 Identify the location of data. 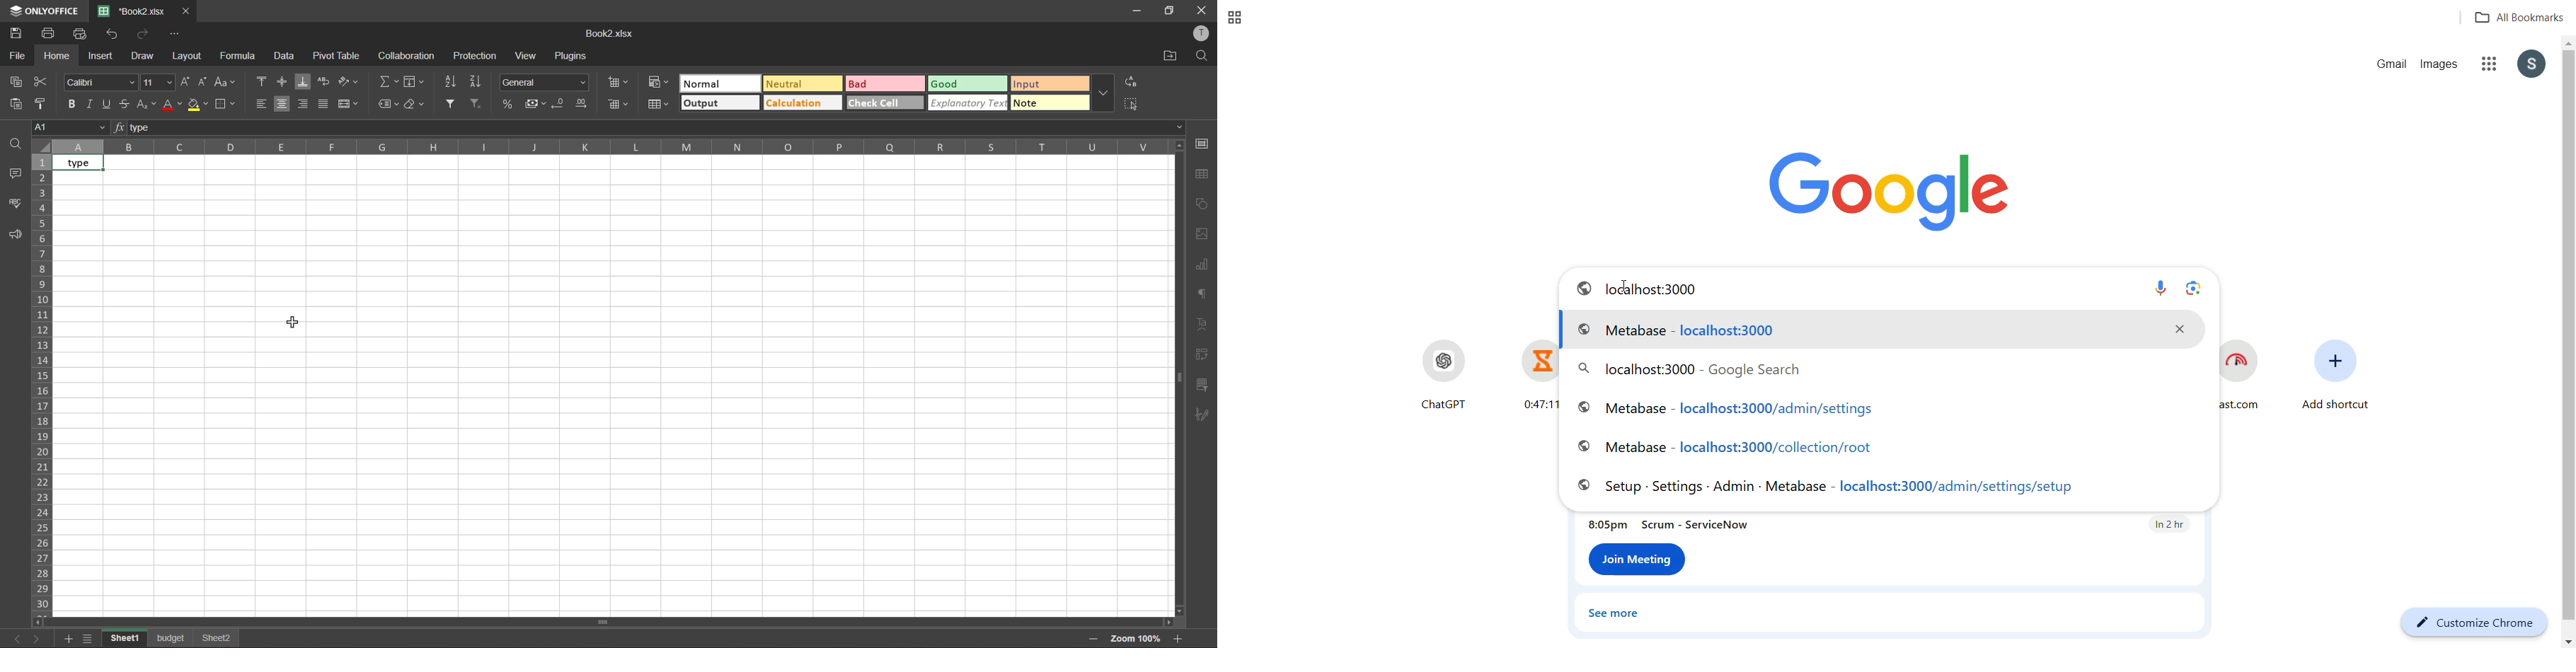
(284, 58).